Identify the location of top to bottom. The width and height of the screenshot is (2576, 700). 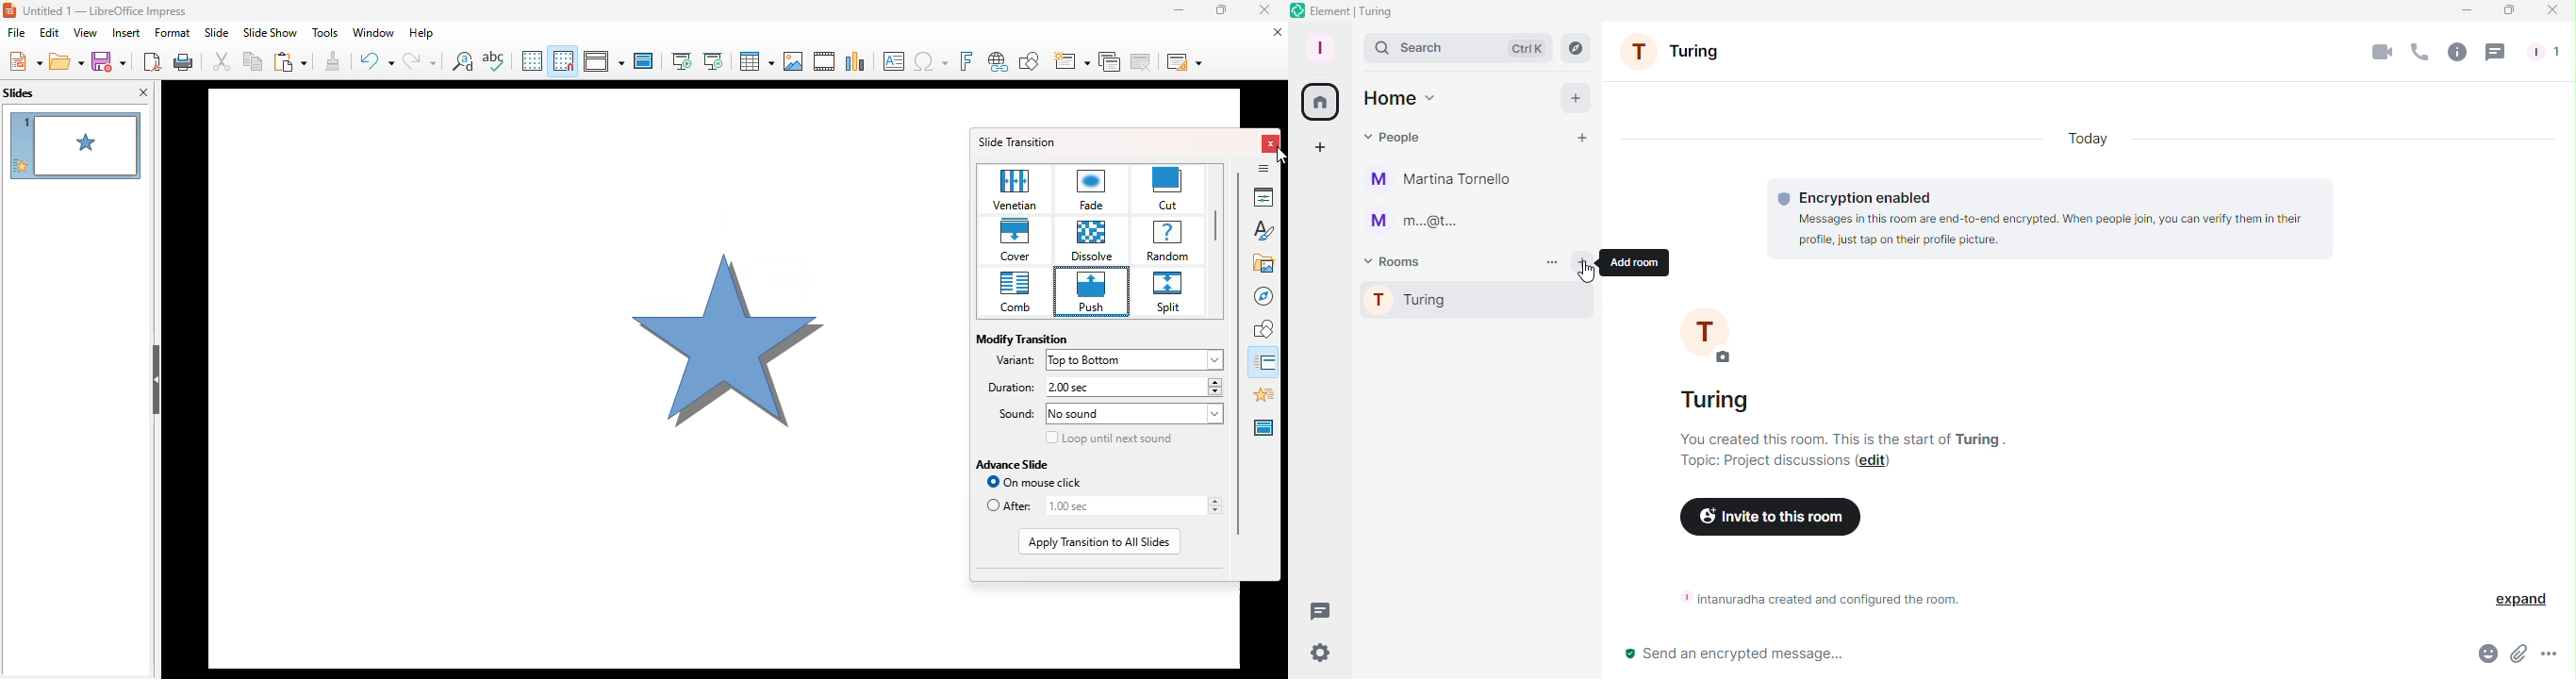
(1136, 361).